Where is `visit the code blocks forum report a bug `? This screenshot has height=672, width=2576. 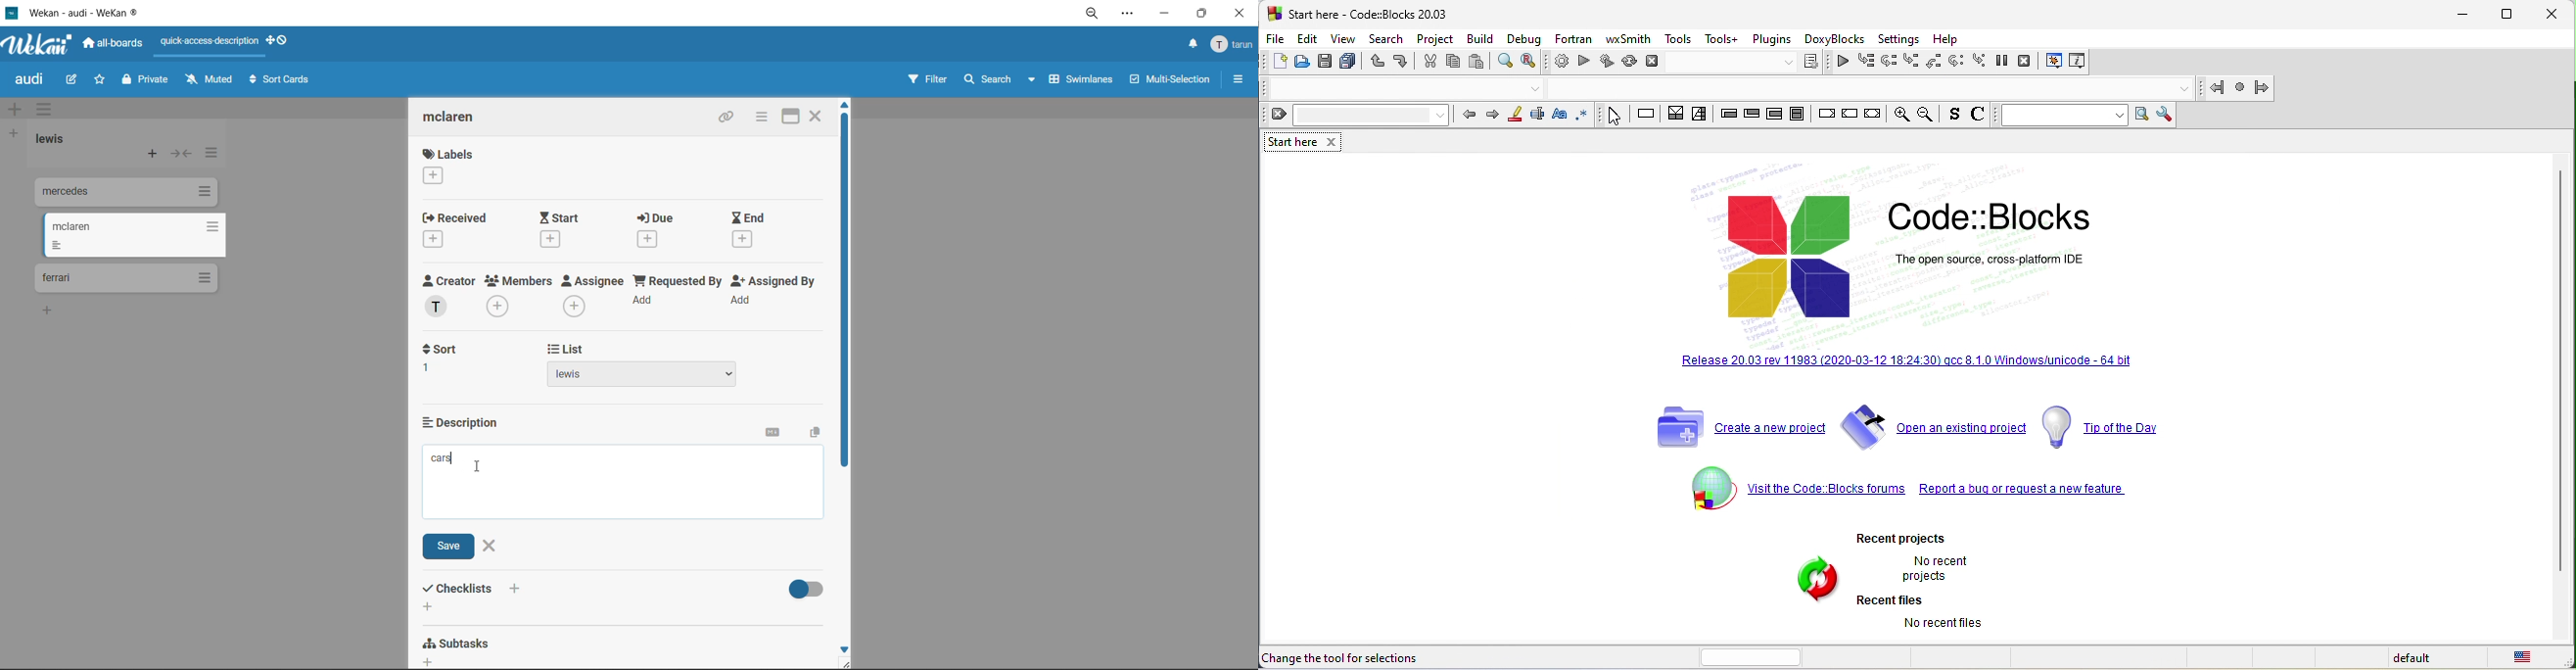 visit the code blocks forum report a bug  is located at coordinates (1920, 487).